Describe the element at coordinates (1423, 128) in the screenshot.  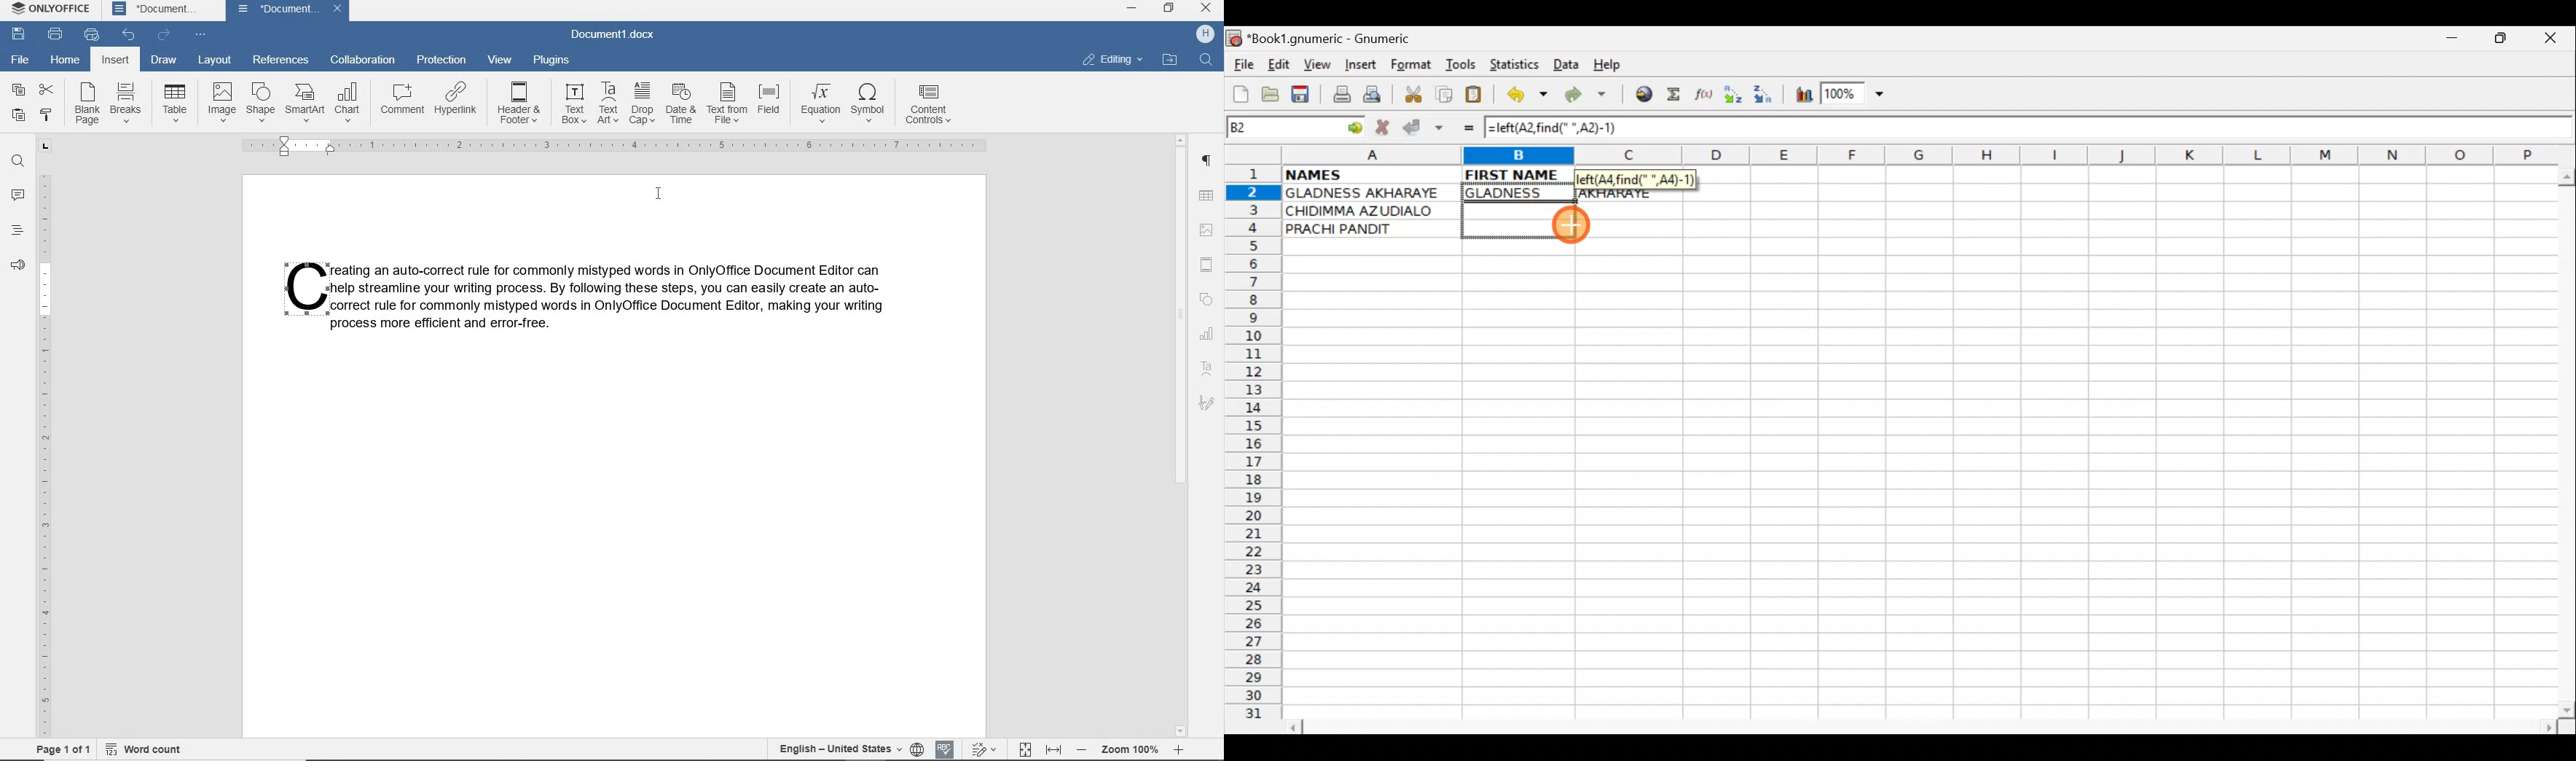
I see `Accept change` at that location.